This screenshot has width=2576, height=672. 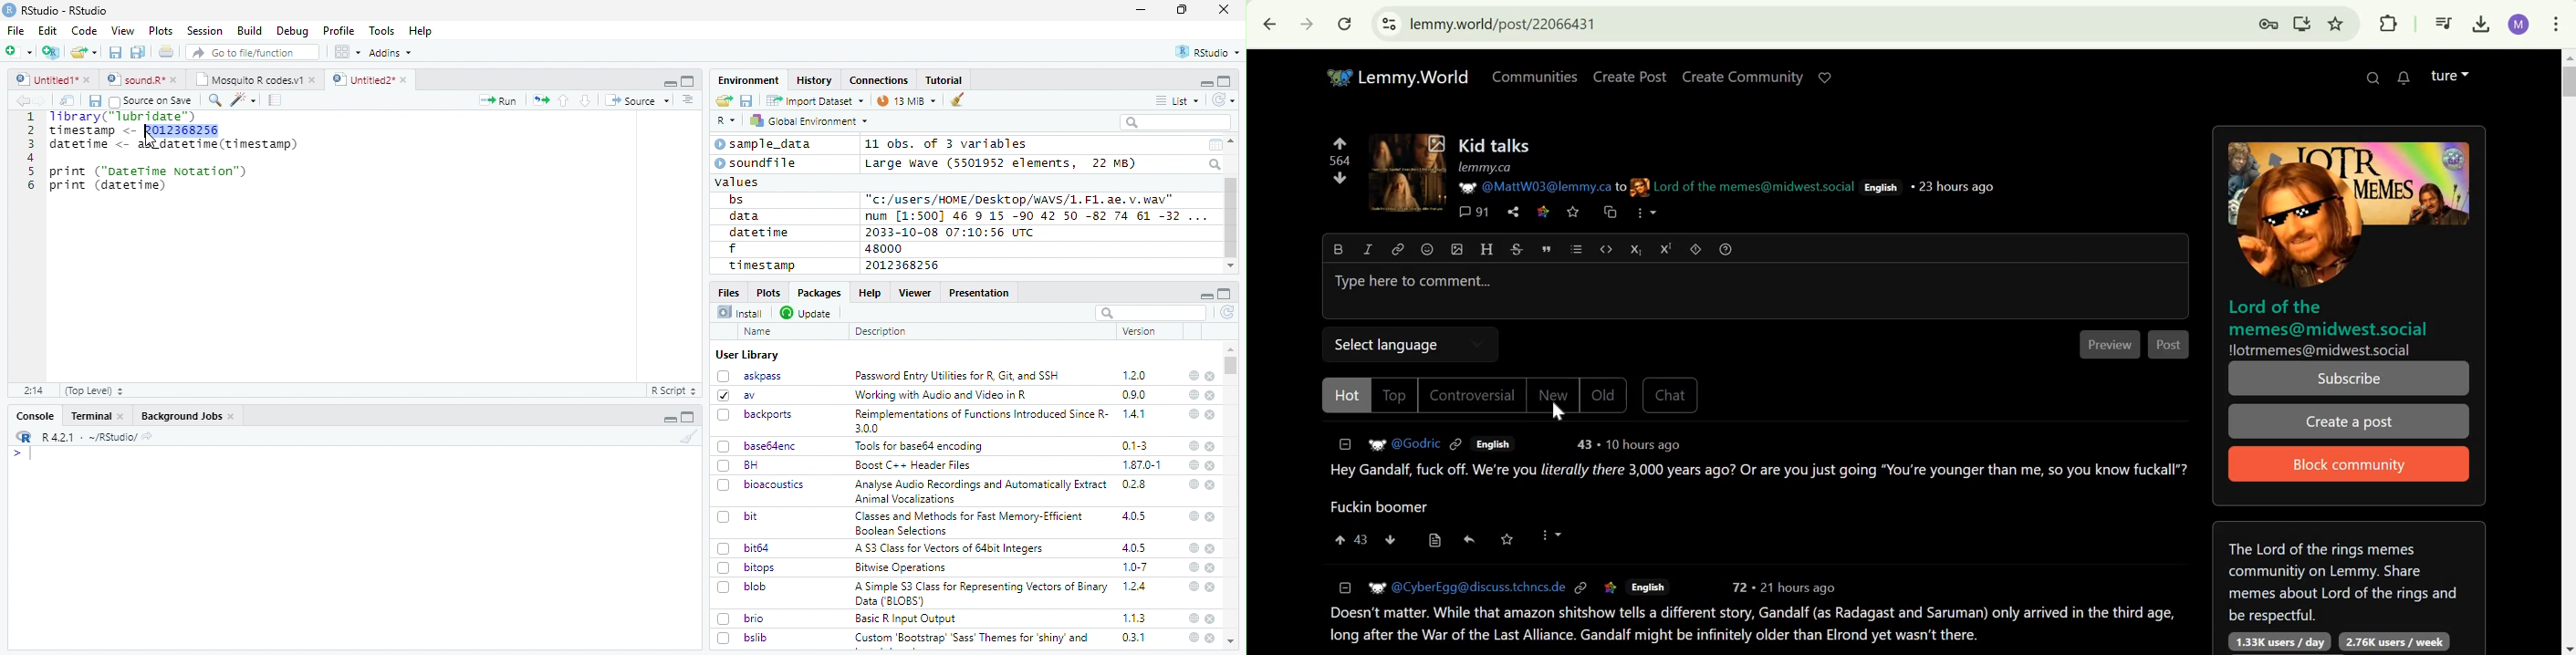 I want to click on Tools for baseb4 encoding, so click(x=921, y=446).